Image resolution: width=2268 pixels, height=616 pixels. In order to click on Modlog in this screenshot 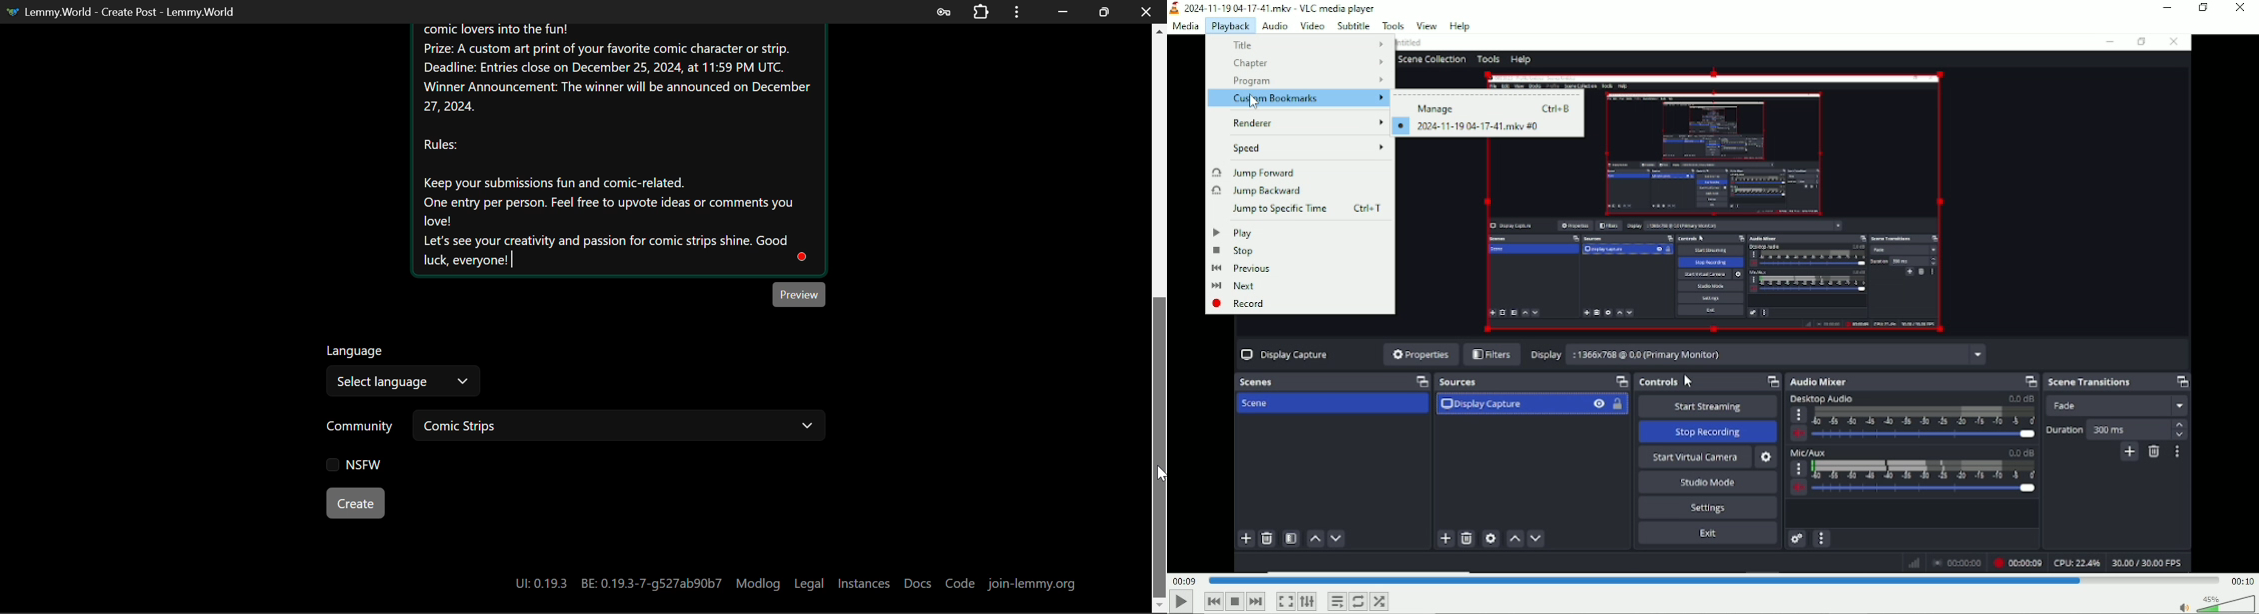, I will do `click(758, 584)`.